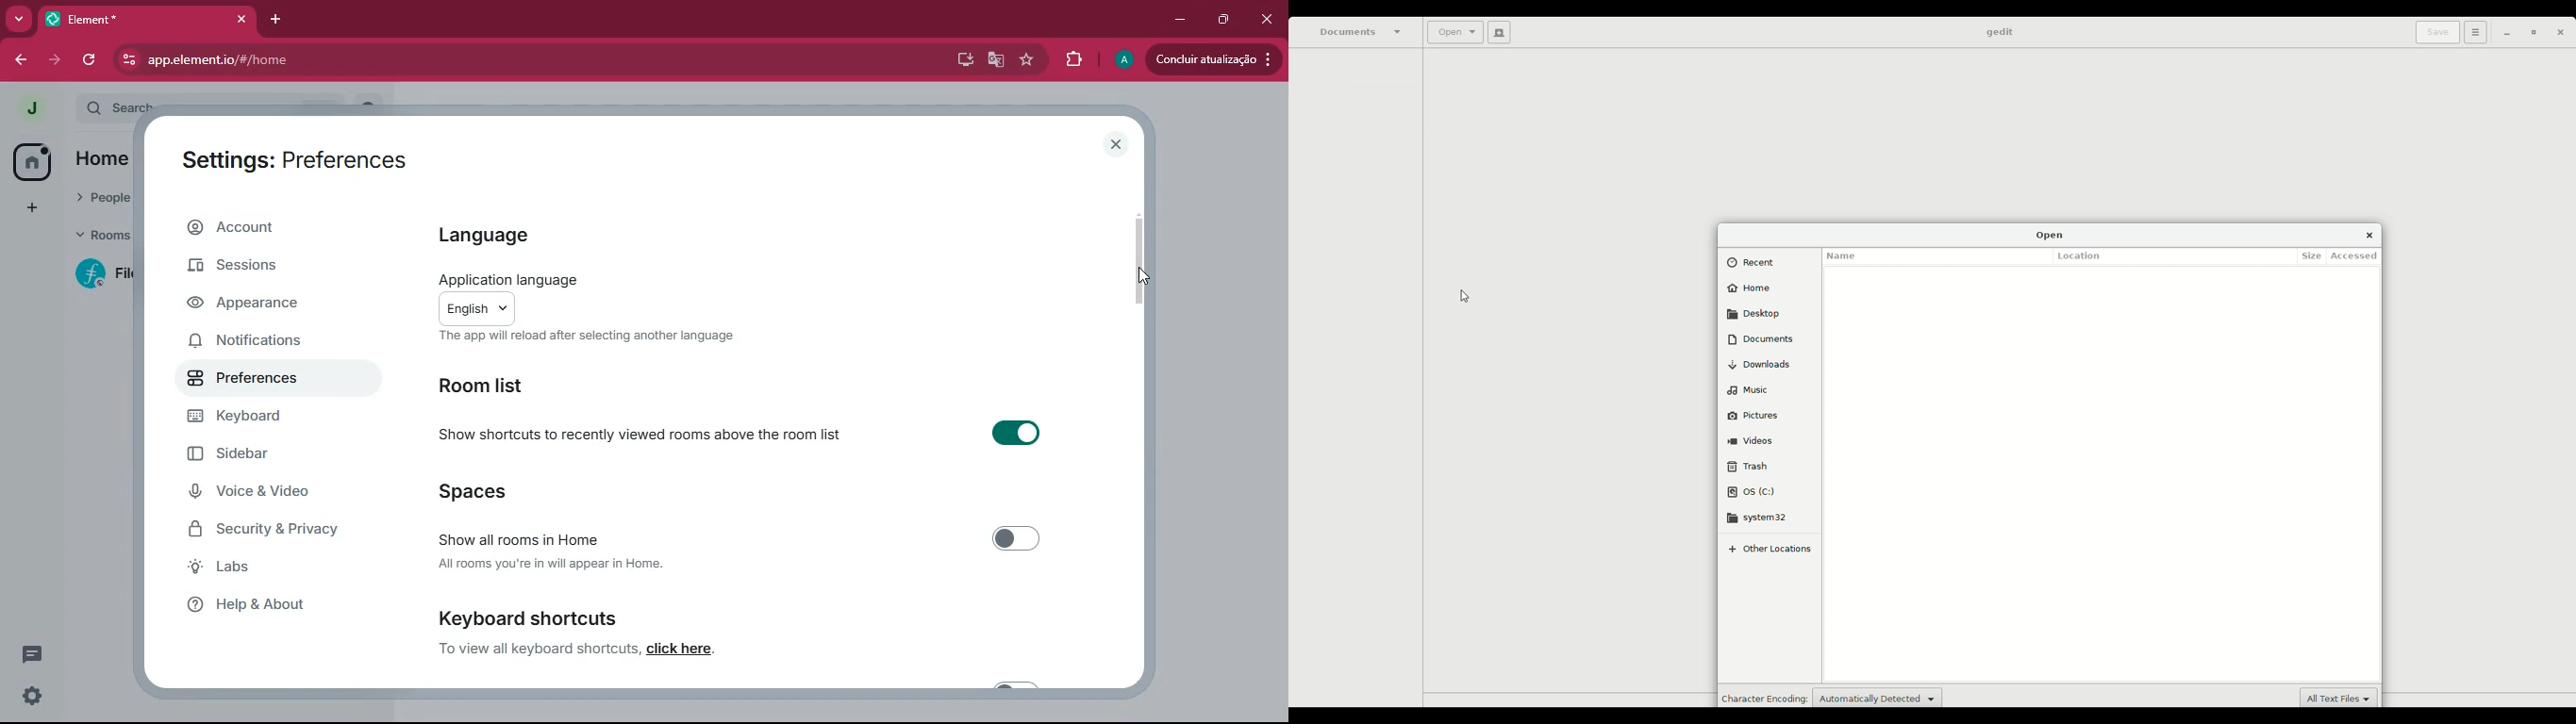 This screenshot has height=728, width=2576. What do you see at coordinates (257, 271) in the screenshot?
I see `sessions` at bounding box center [257, 271].